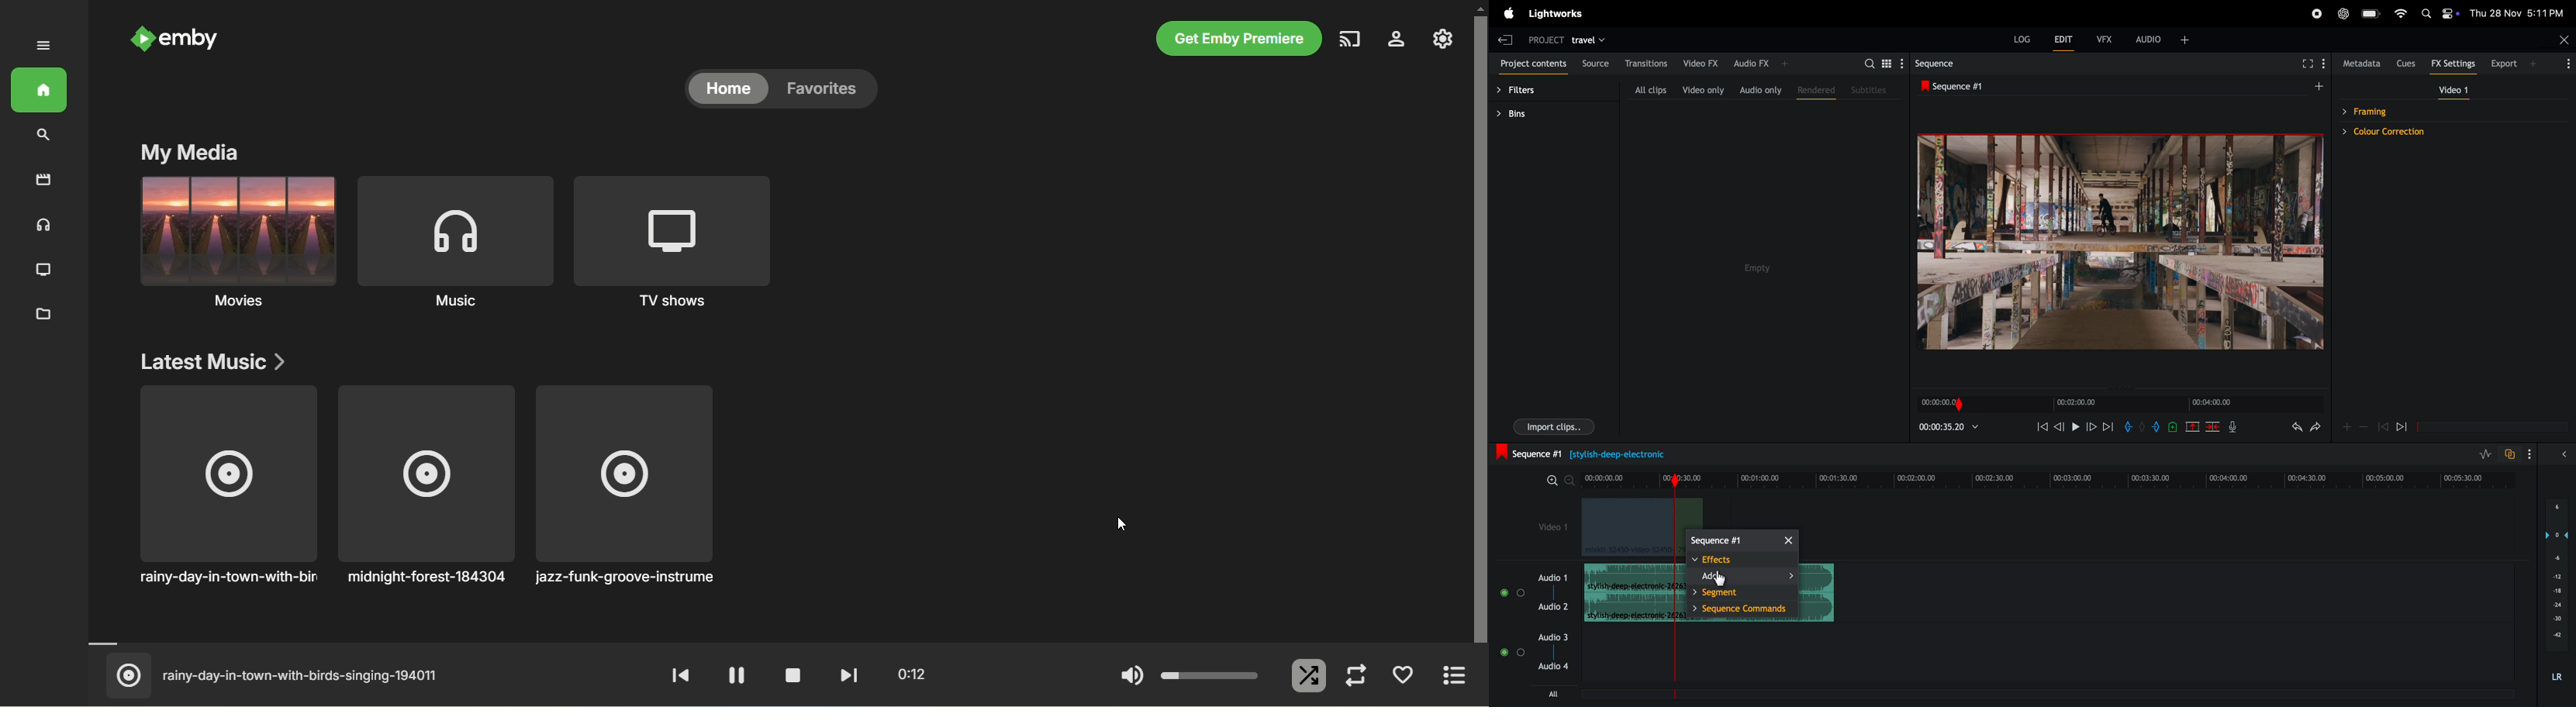 The image size is (2576, 728). I want to click on add in mark, so click(2130, 427).